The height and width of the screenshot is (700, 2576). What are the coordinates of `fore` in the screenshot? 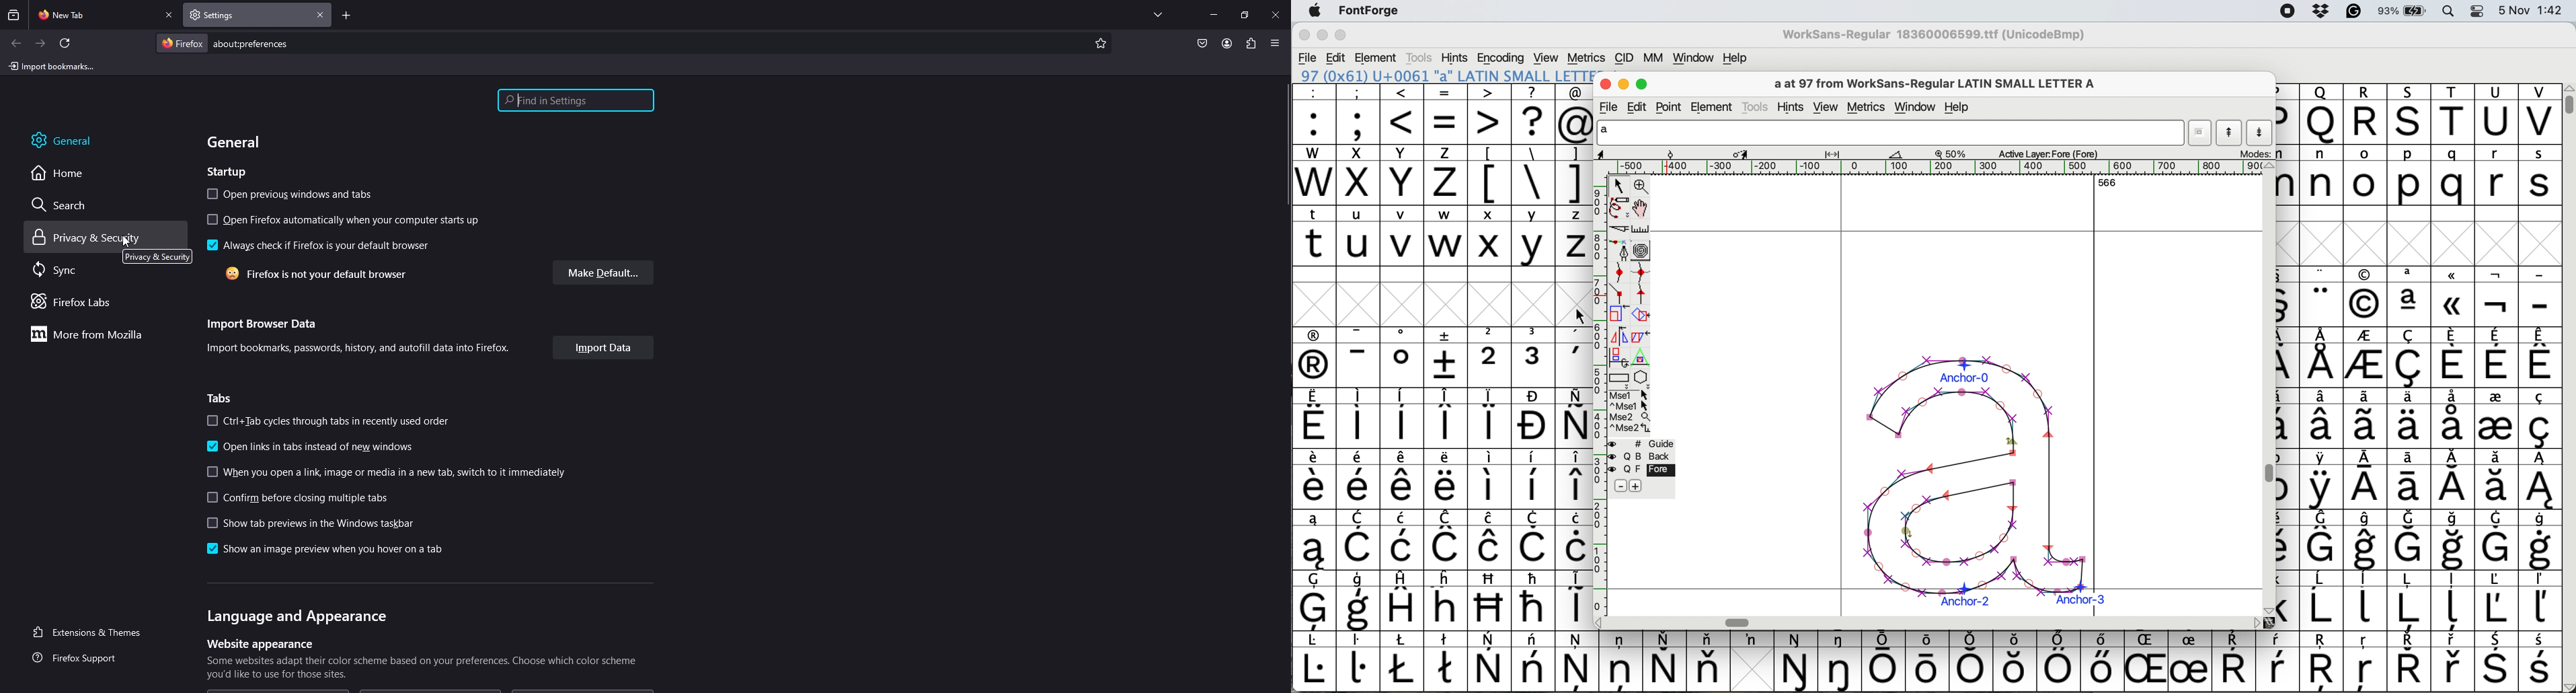 It's located at (1644, 470).